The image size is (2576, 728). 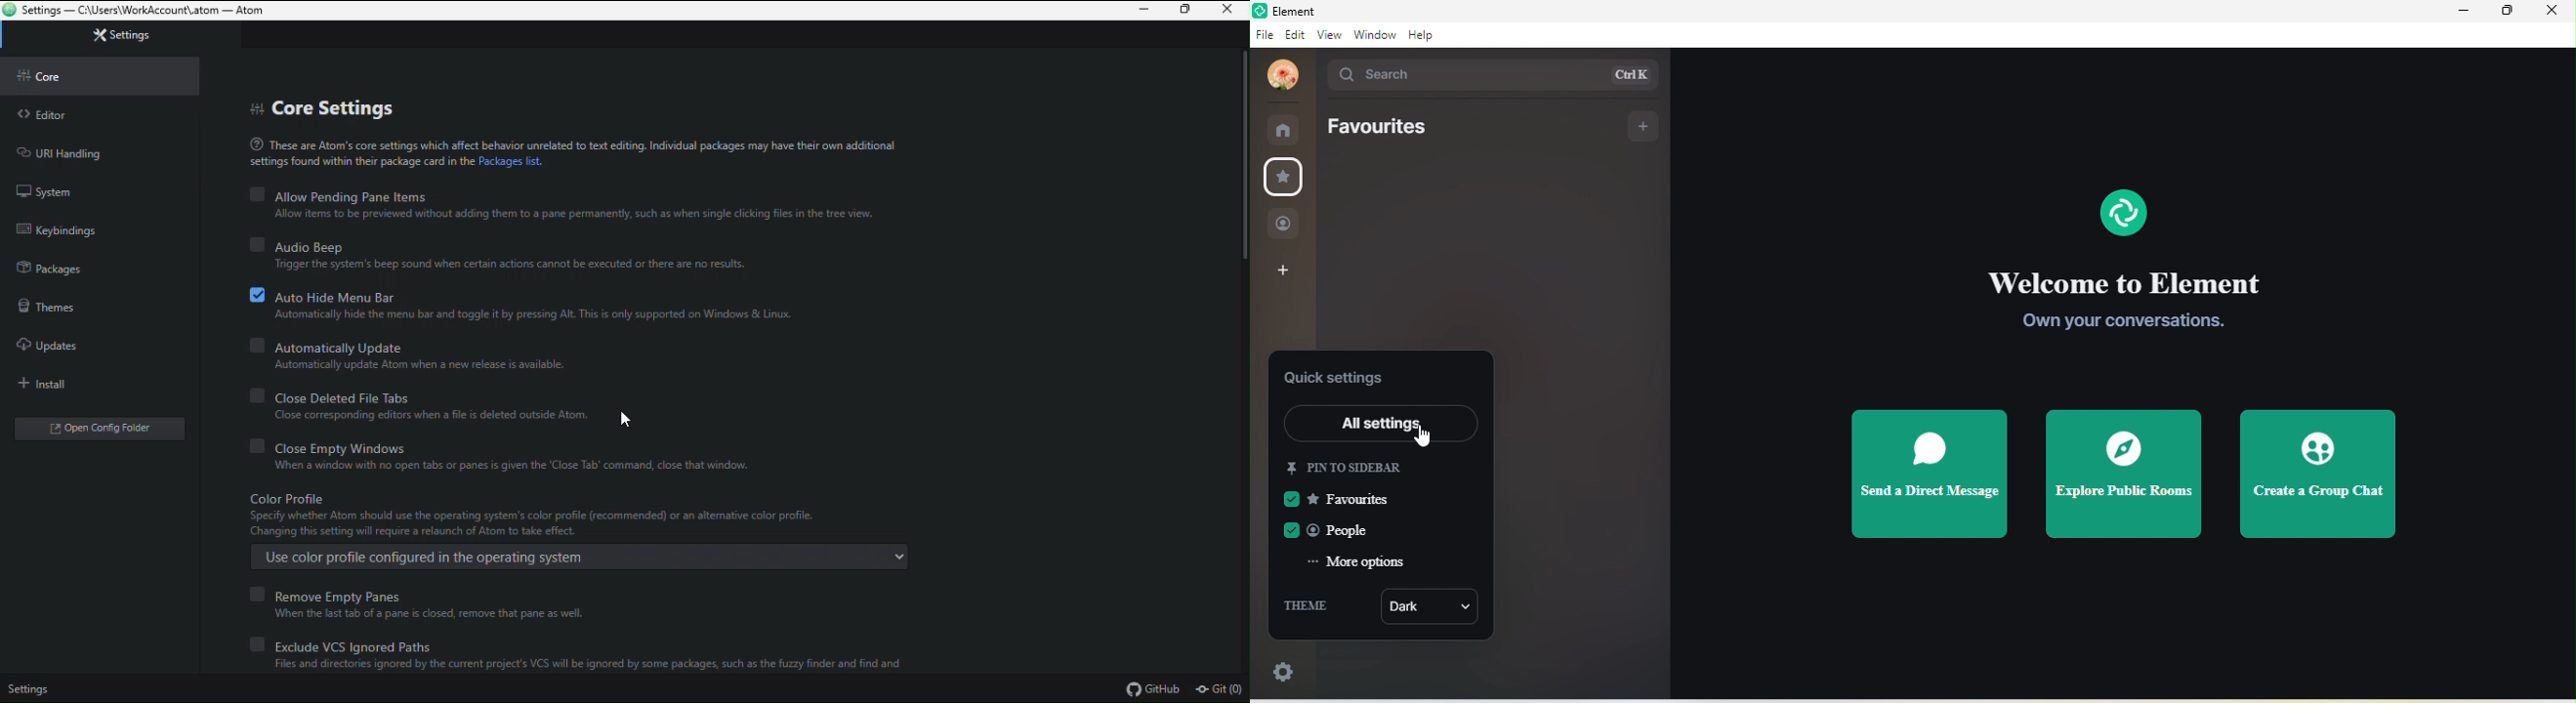 What do you see at coordinates (1231, 10) in the screenshot?
I see `close` at bounding box center [1231, 10].